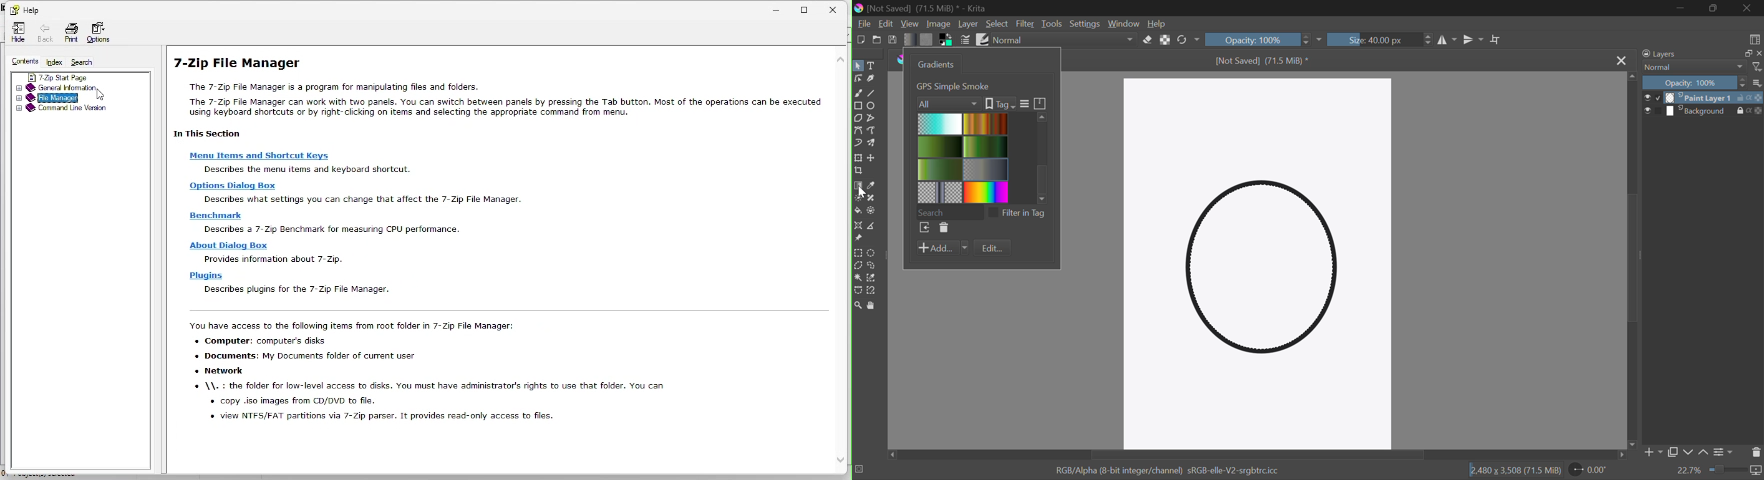 This screenshot has width=1764, height=504. I want to click on cursor, so click(865, 193).